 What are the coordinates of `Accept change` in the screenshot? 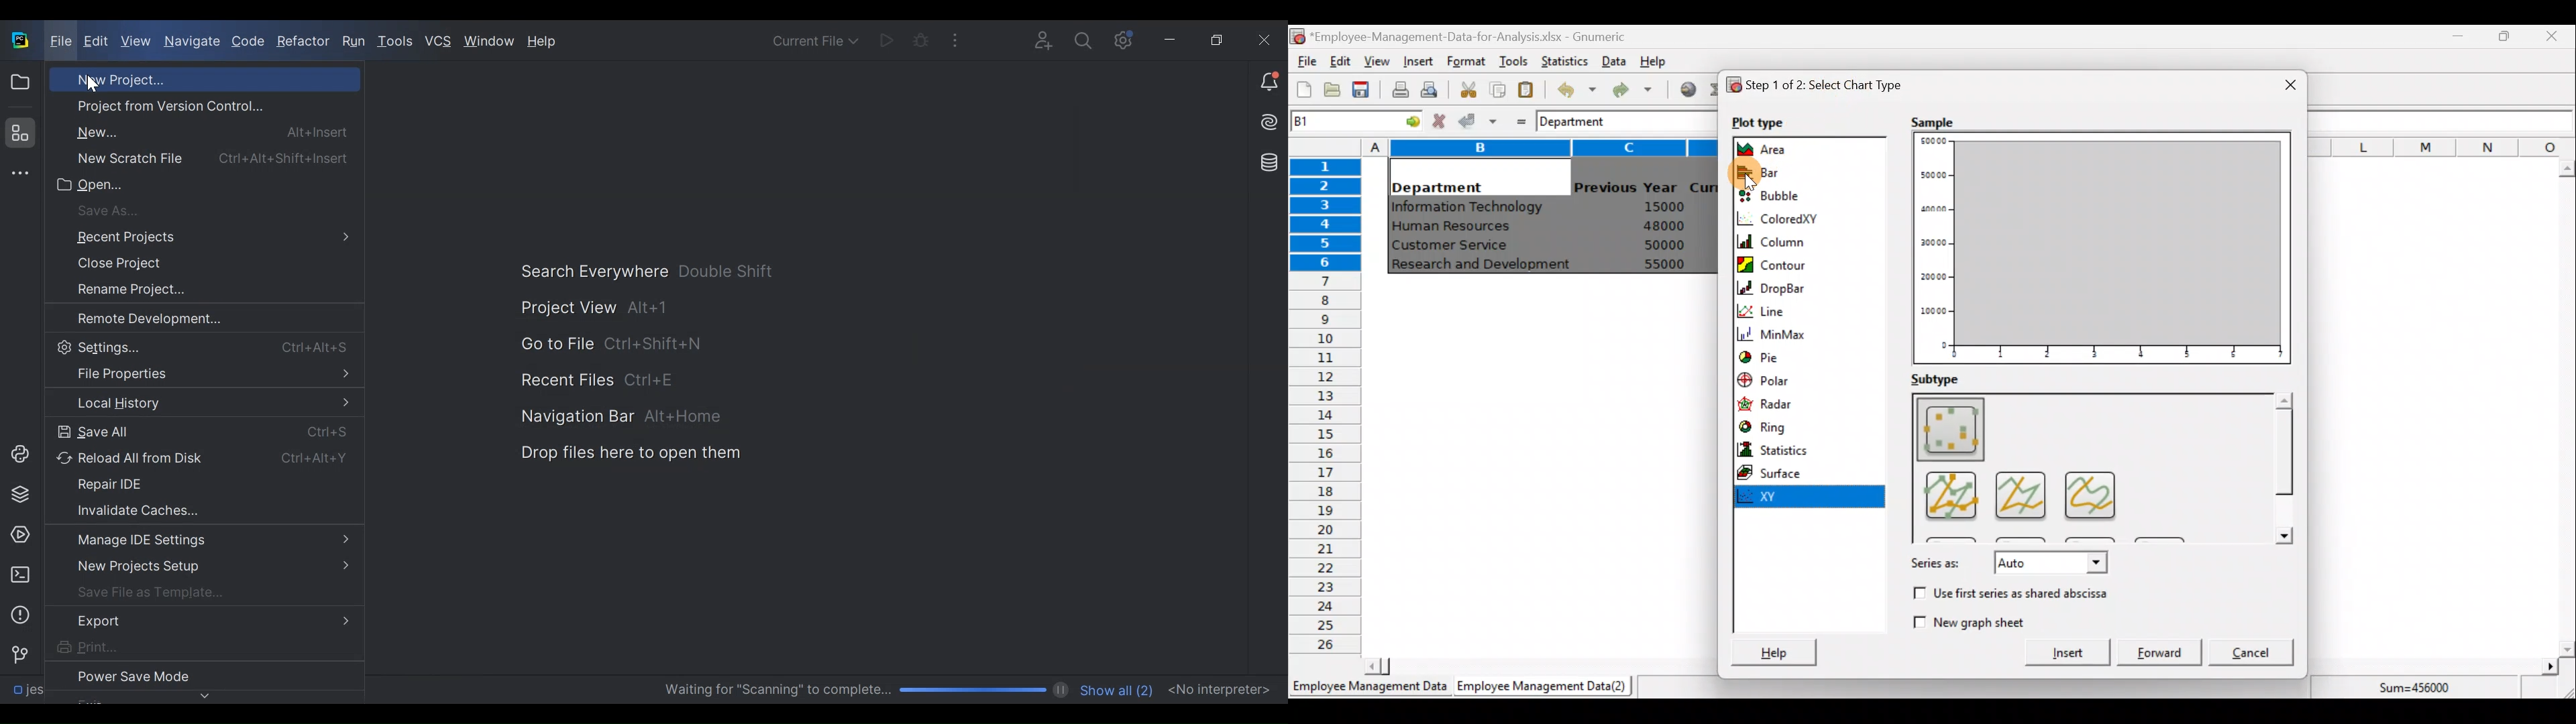 It's located at (1478, 120).